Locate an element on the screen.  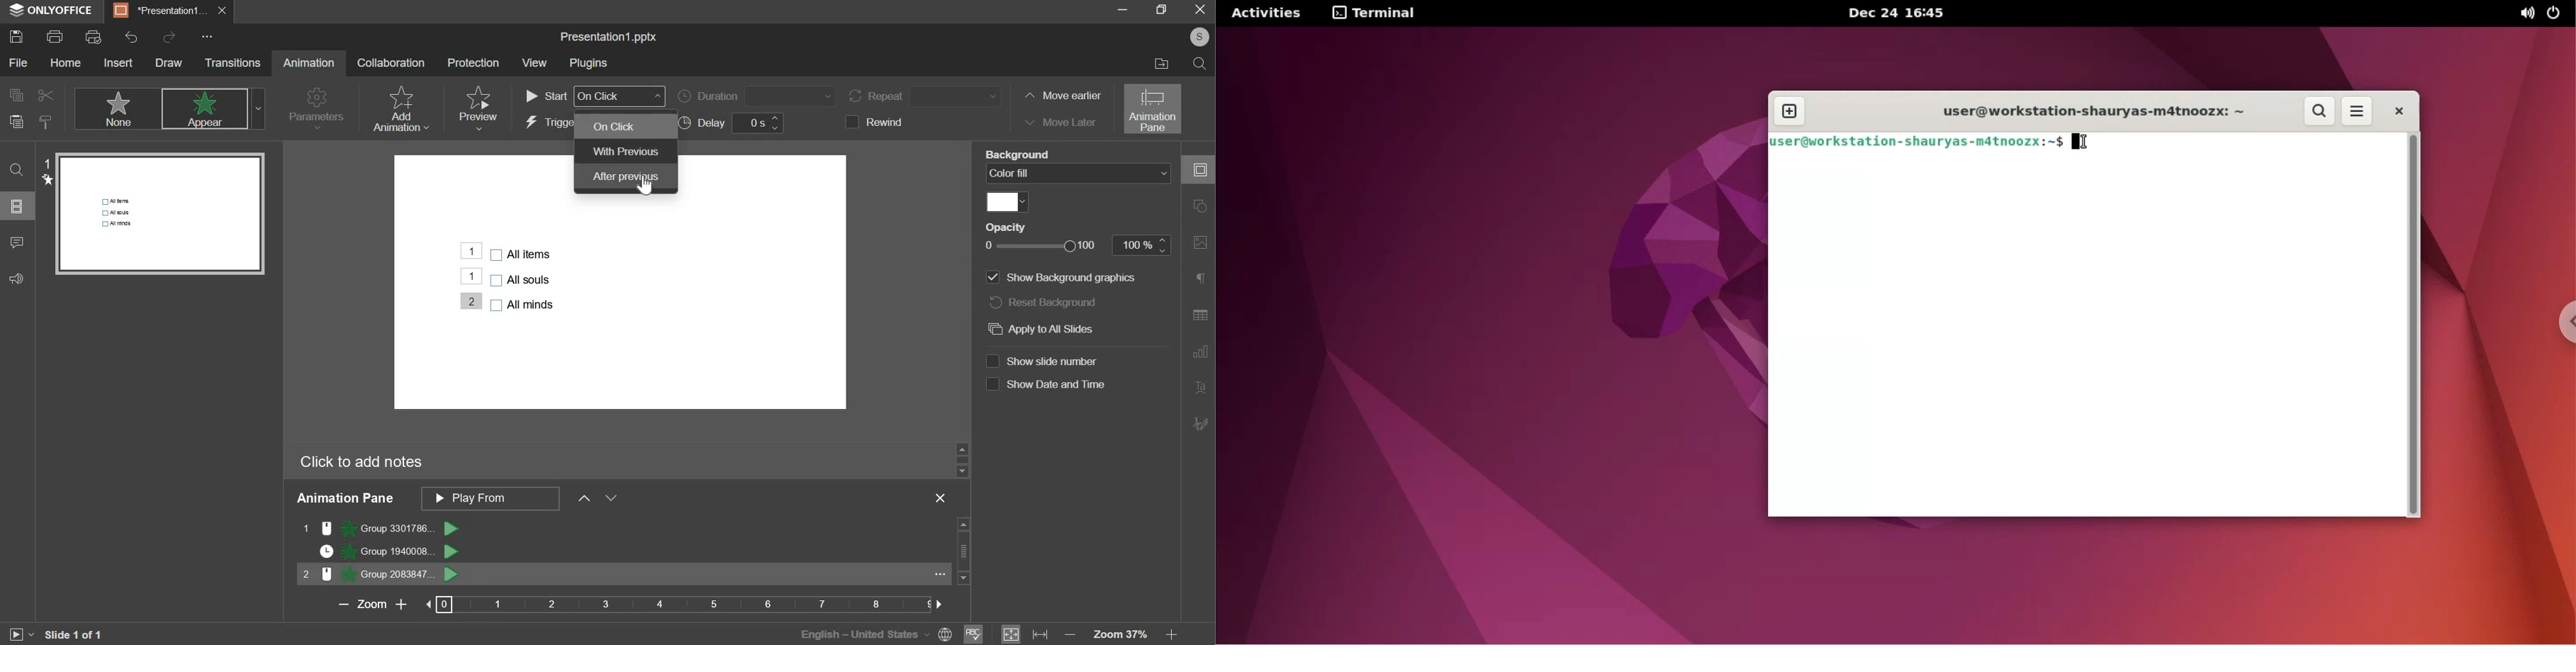
preview is located at coordinates (477, 108).